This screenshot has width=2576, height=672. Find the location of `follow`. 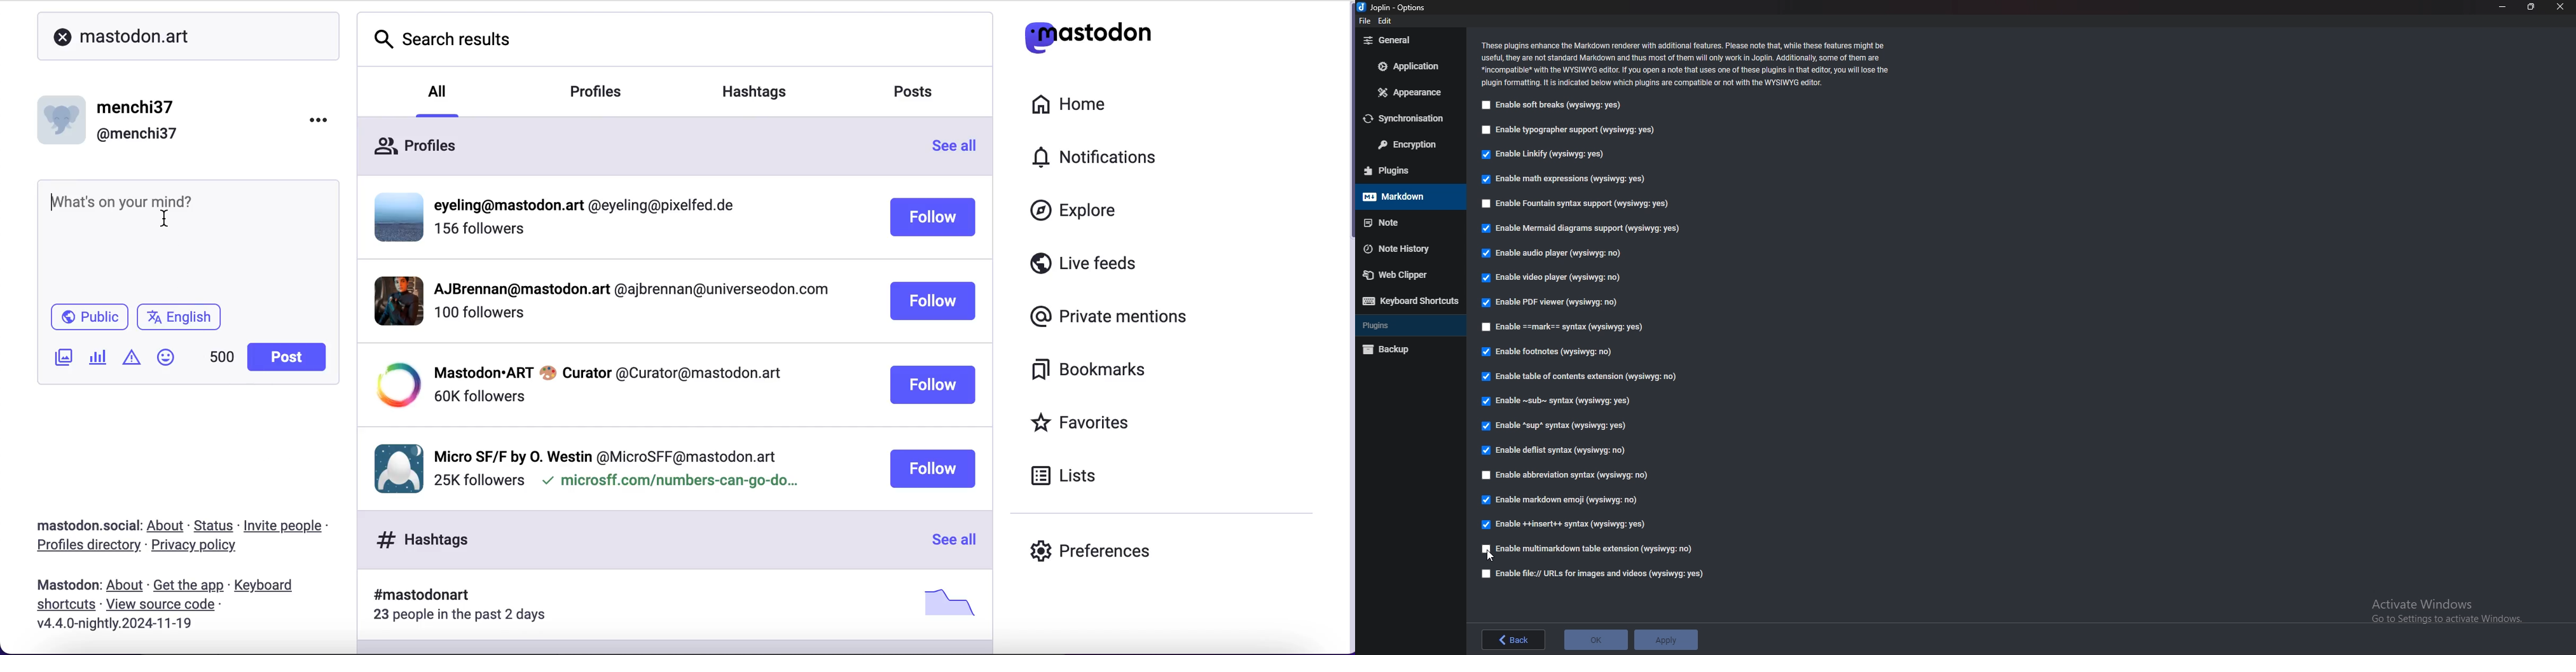

follow is located at coordinates (932, 469).